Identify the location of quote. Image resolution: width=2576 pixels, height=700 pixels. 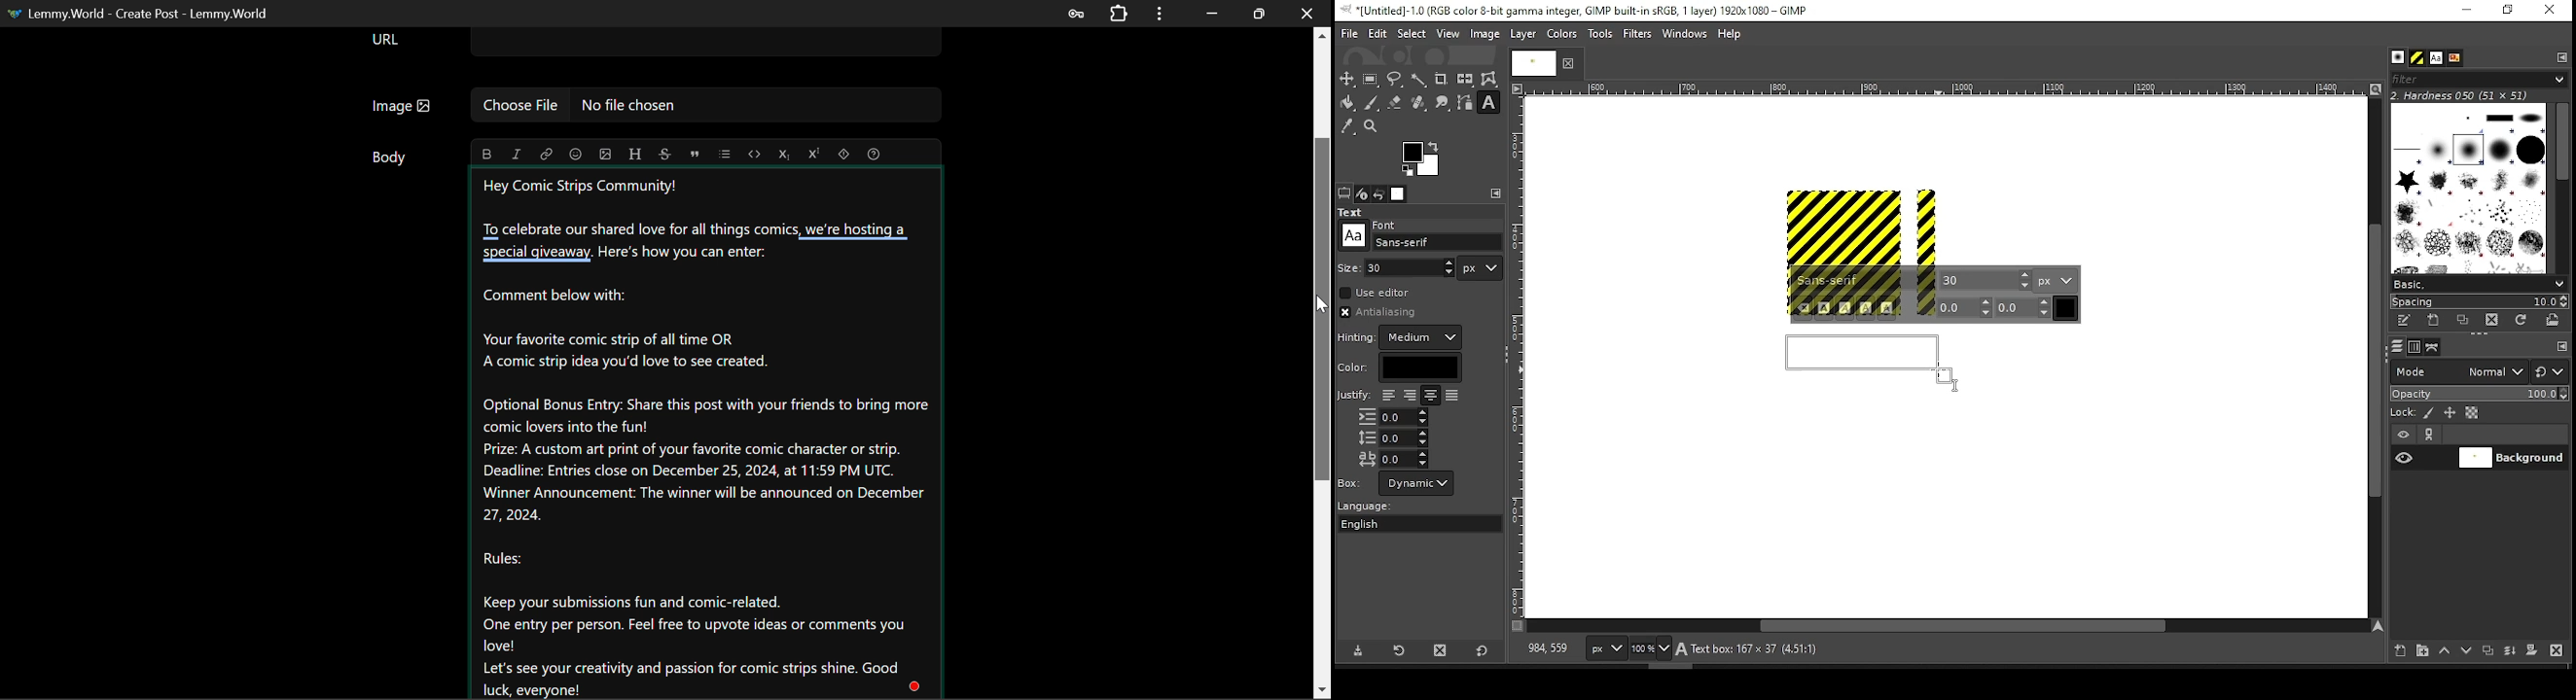
(693, 153).